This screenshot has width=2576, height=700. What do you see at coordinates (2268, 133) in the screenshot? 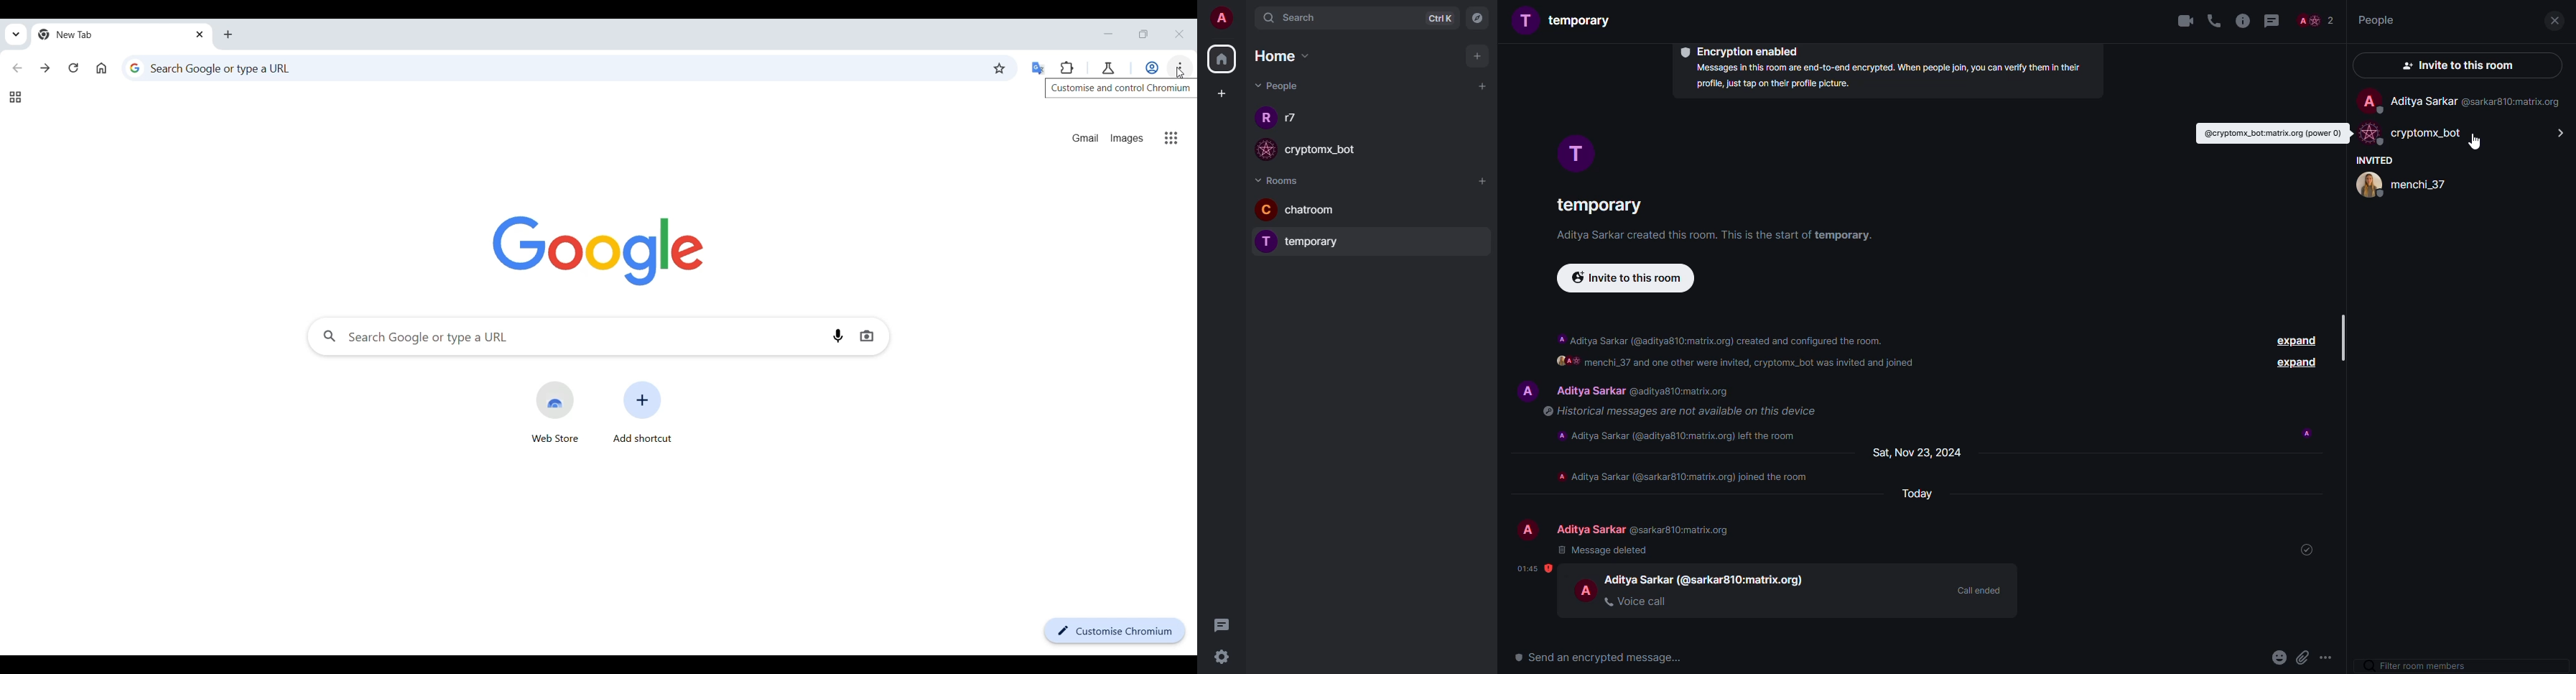
I see `id` at bounding box center [2268, 133].